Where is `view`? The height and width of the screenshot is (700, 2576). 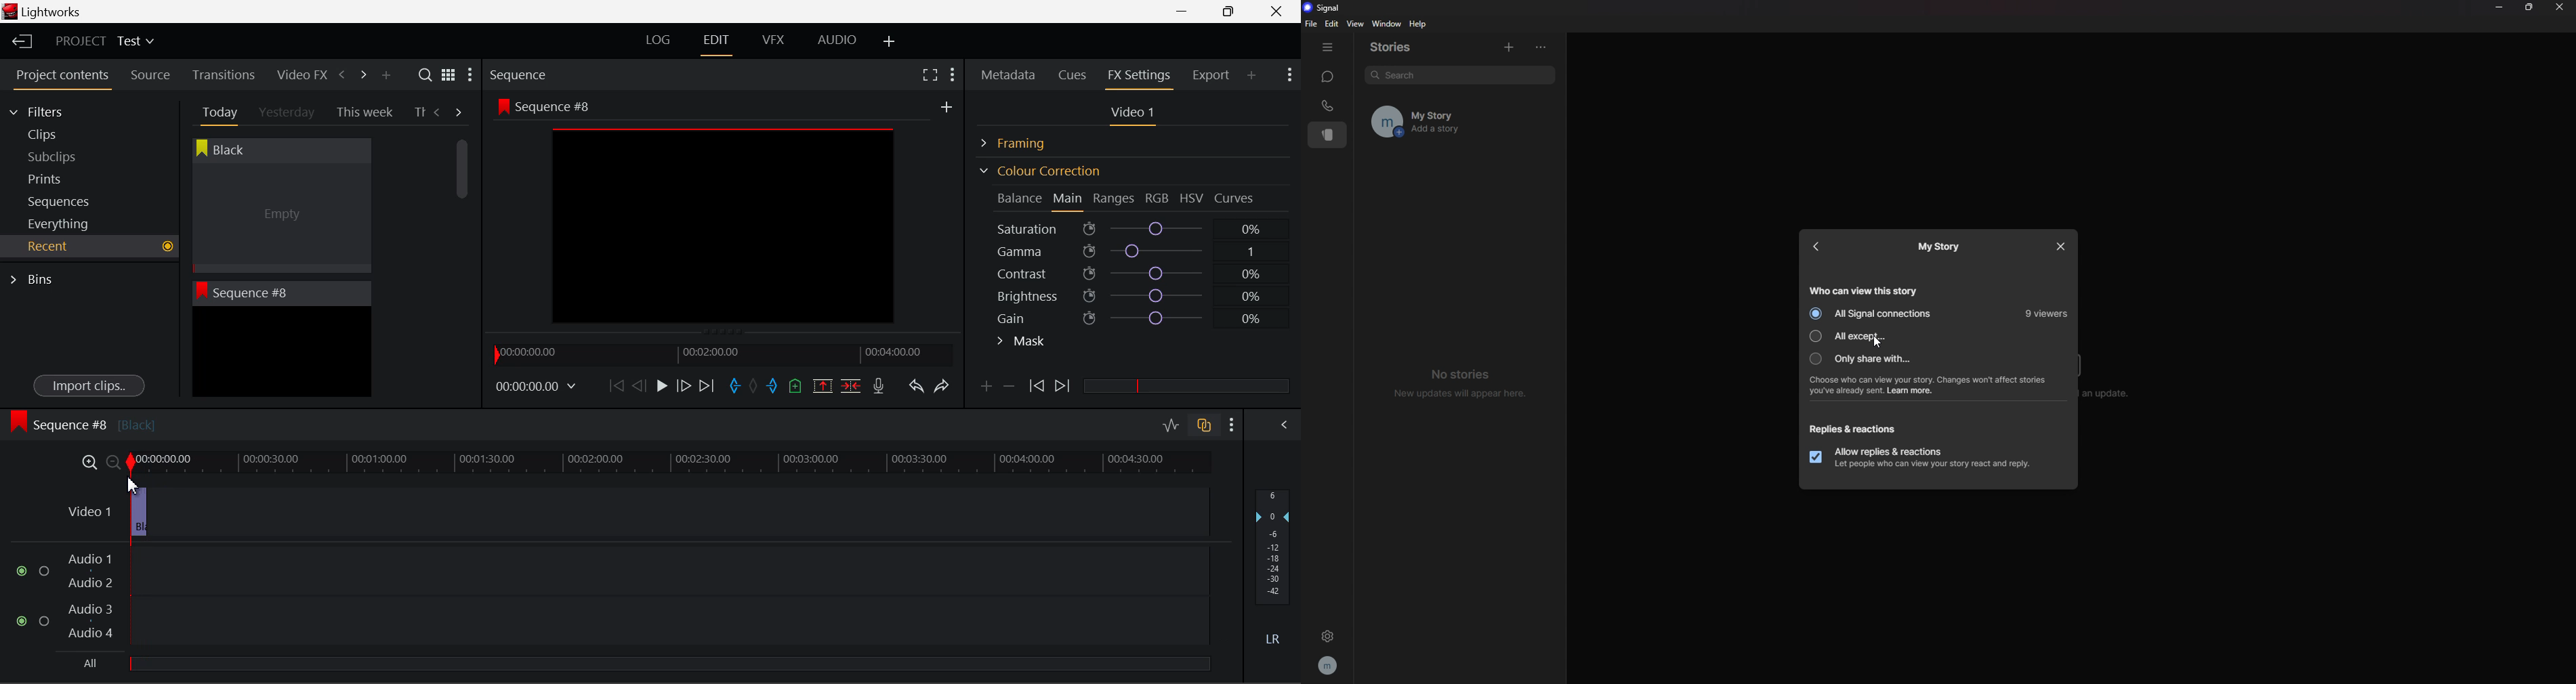
view is located at coordinates (1355, 23).